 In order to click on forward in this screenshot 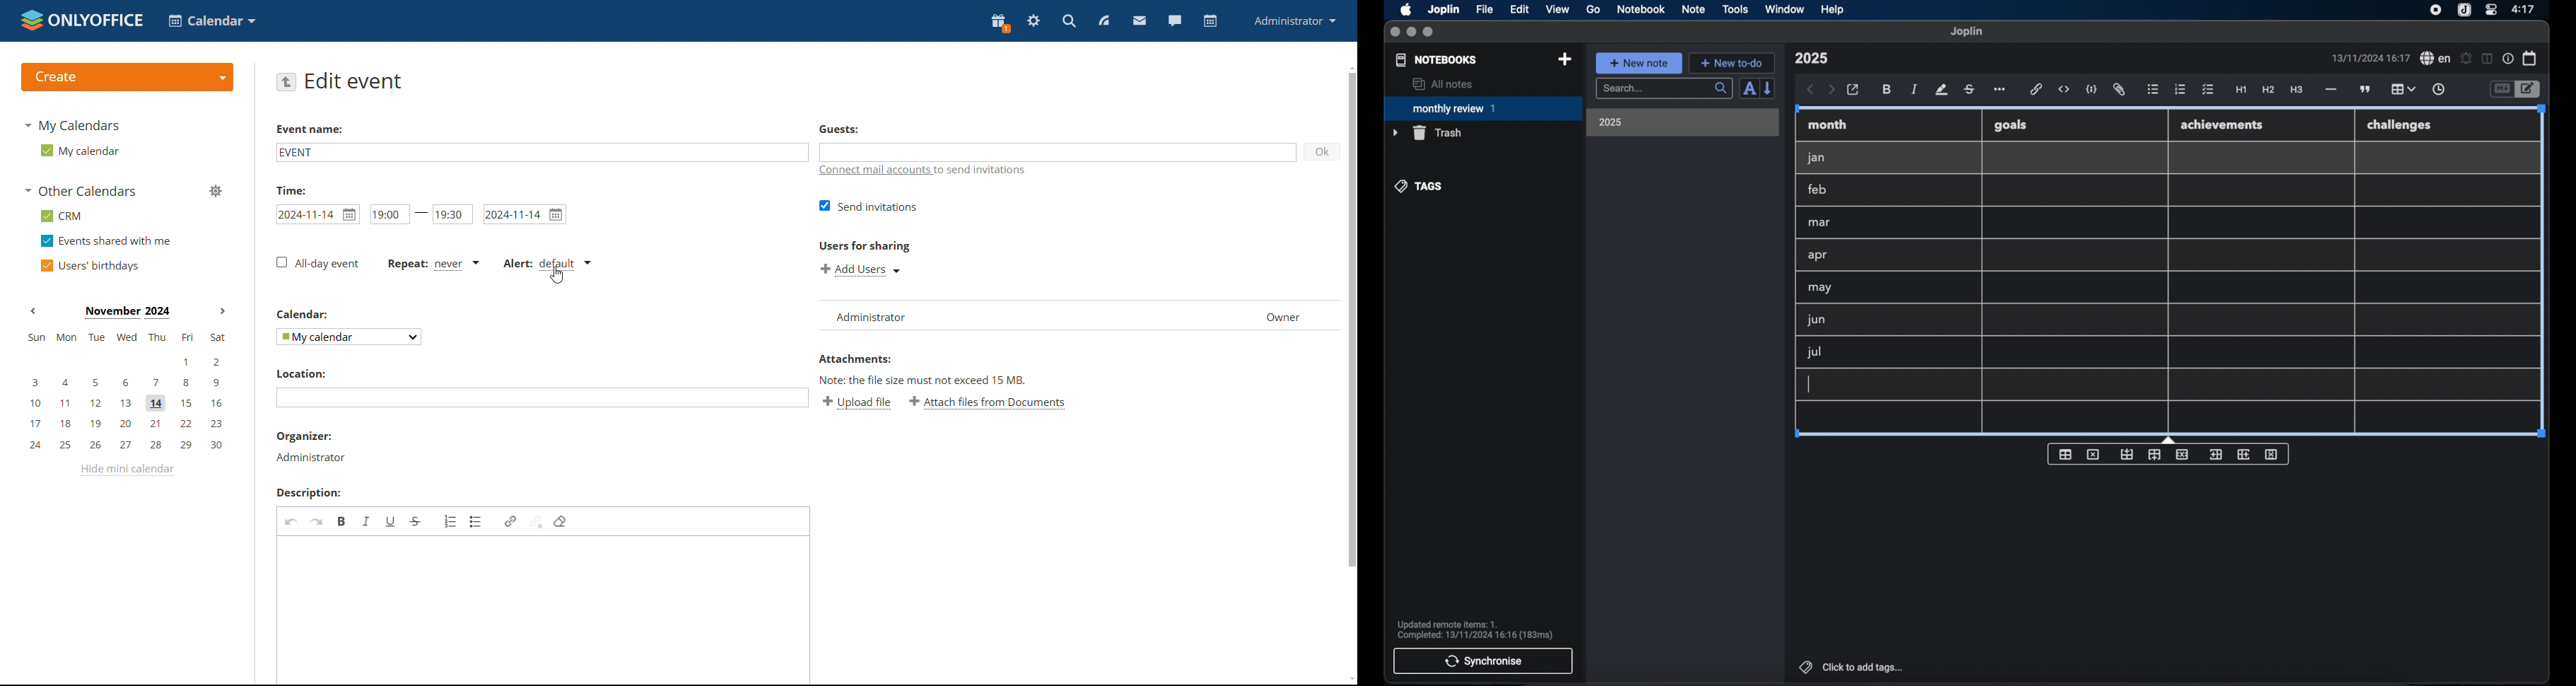, I will do `click(1832, 90)`.